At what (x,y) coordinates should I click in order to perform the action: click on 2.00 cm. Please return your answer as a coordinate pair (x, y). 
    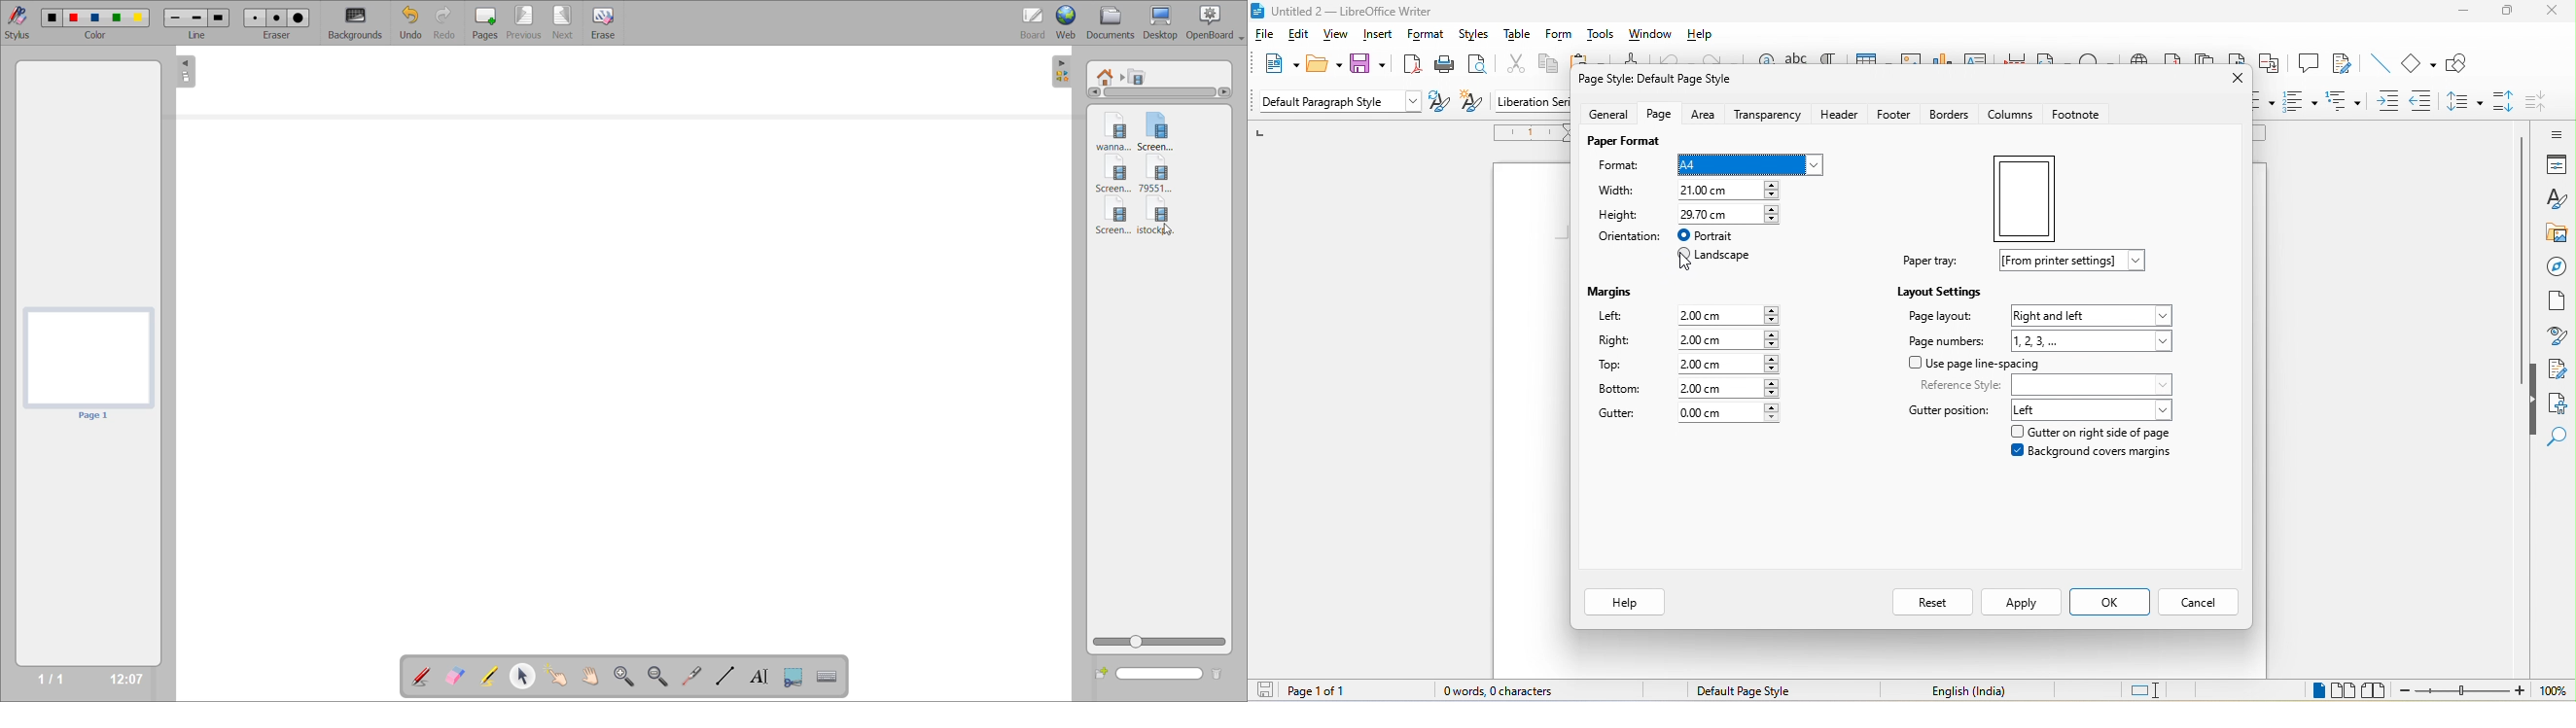
    Looking at the image, I should click on (1730, 315).